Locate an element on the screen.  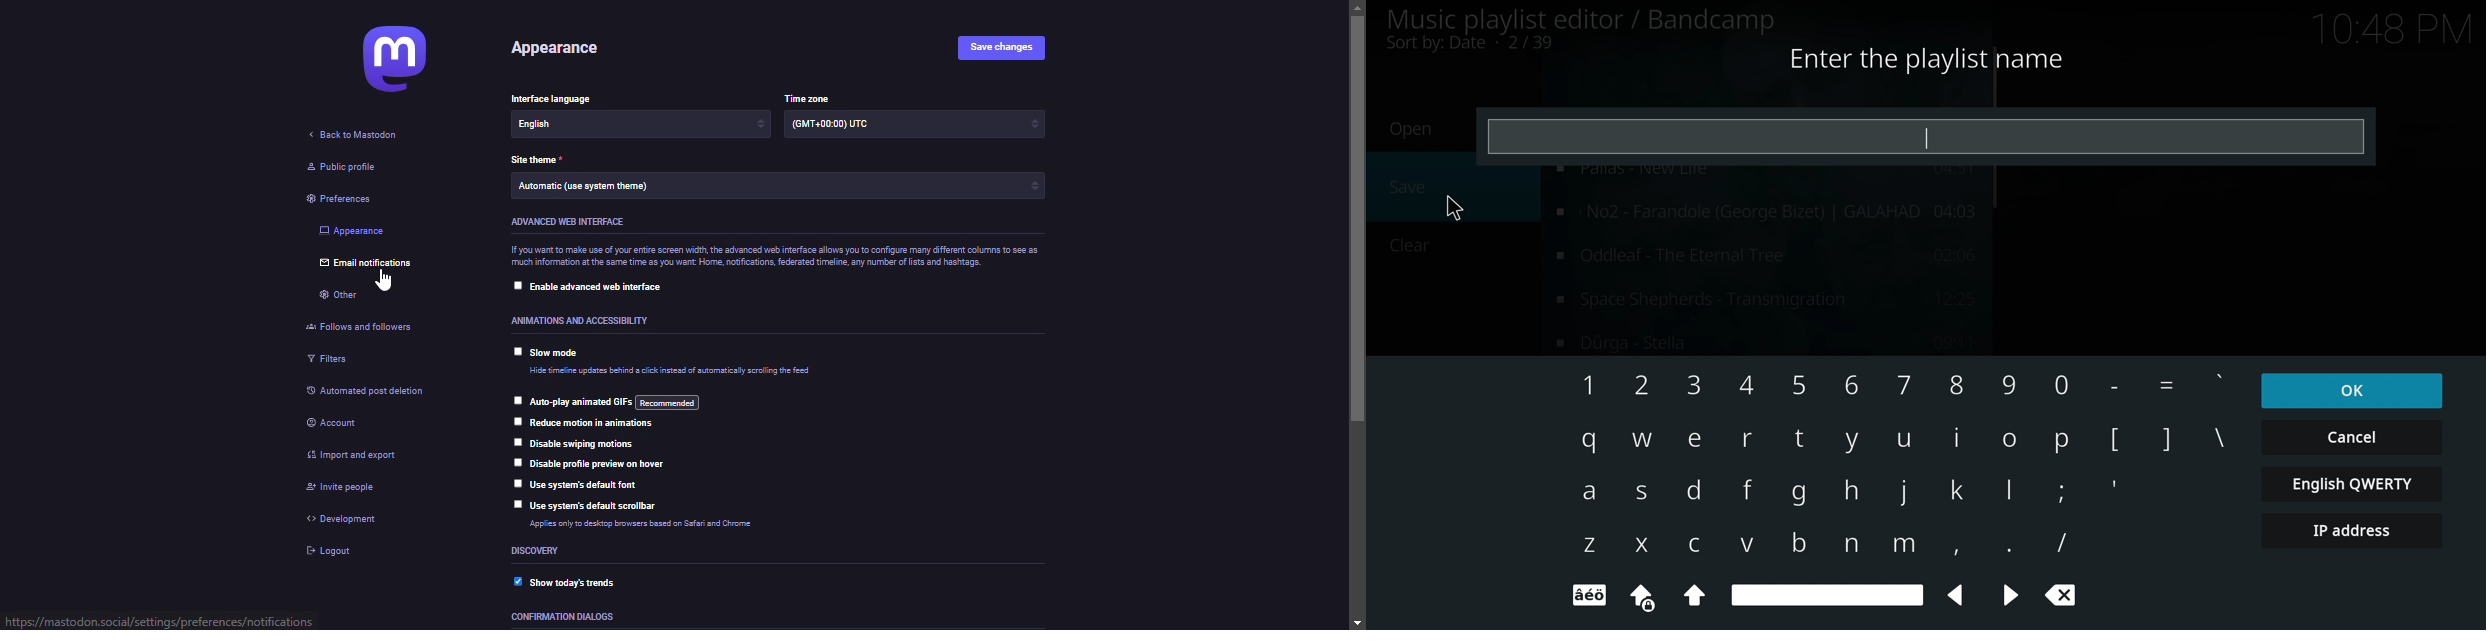
discovery is located at coordinates (536, 552).